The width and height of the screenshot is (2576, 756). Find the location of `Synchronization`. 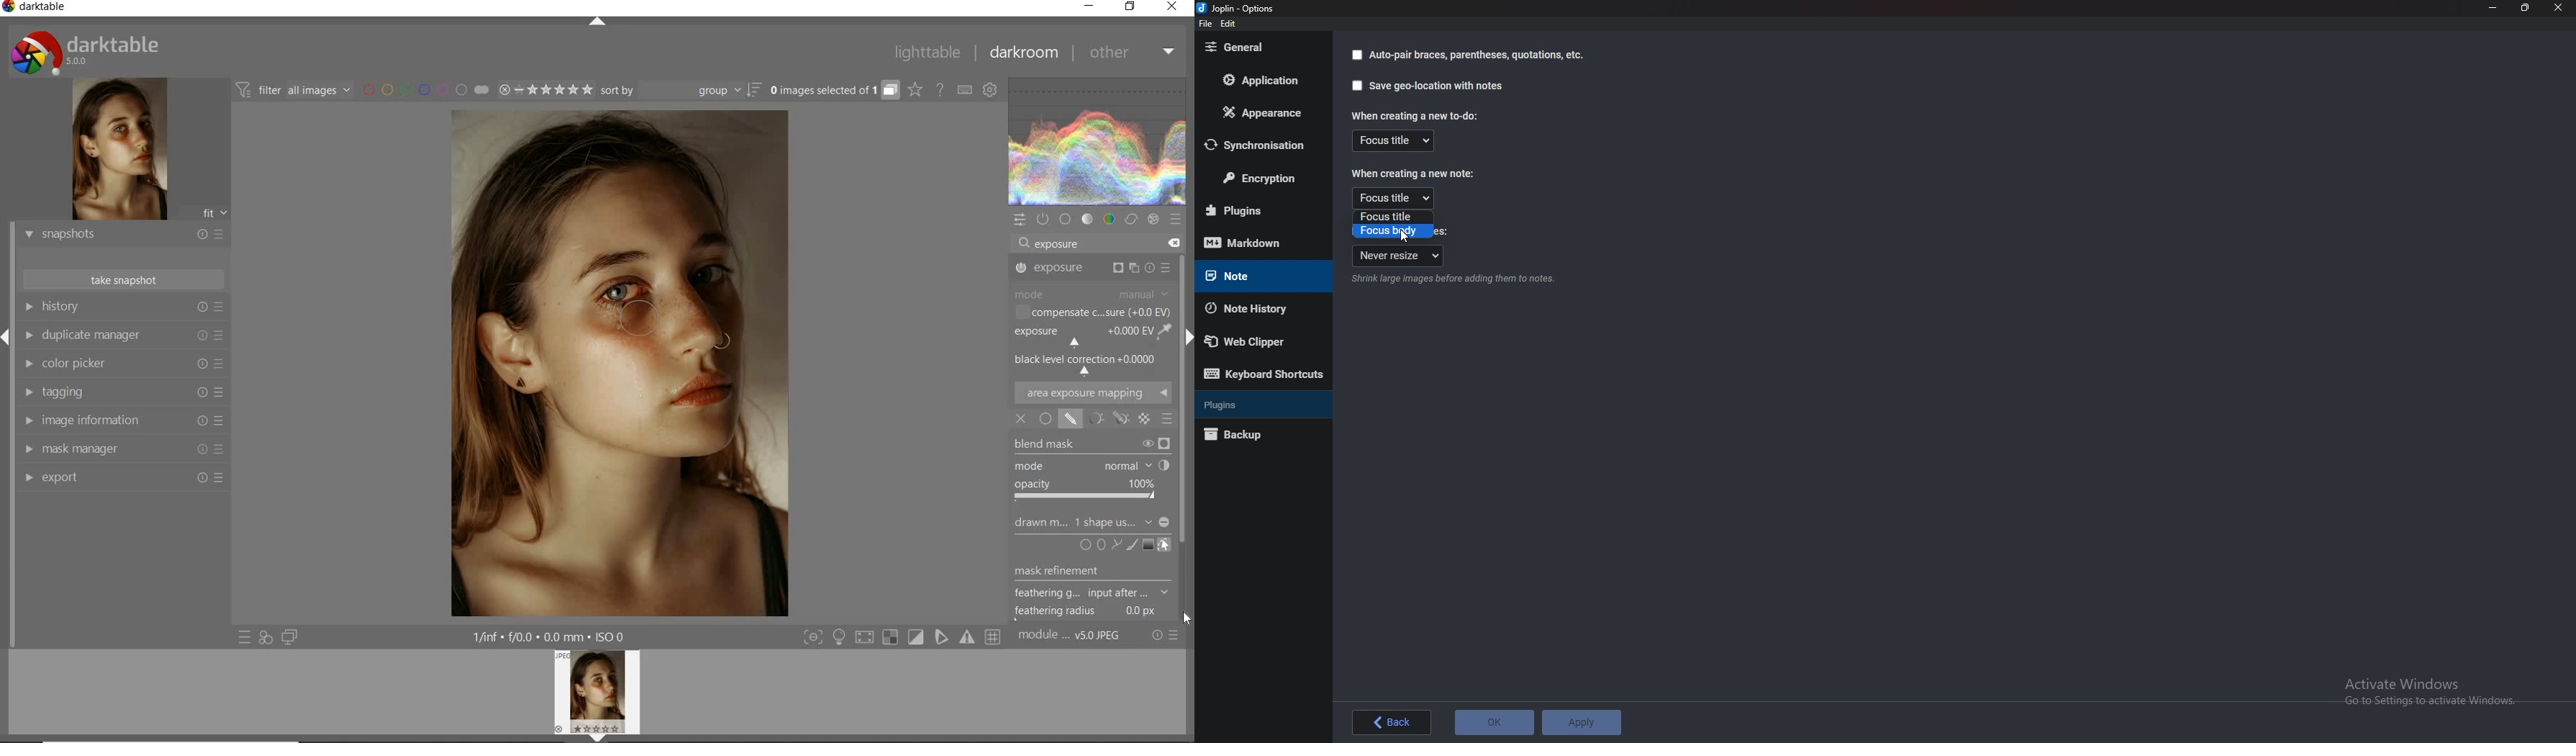

Synchronization is located at coordinates (1261, 145).